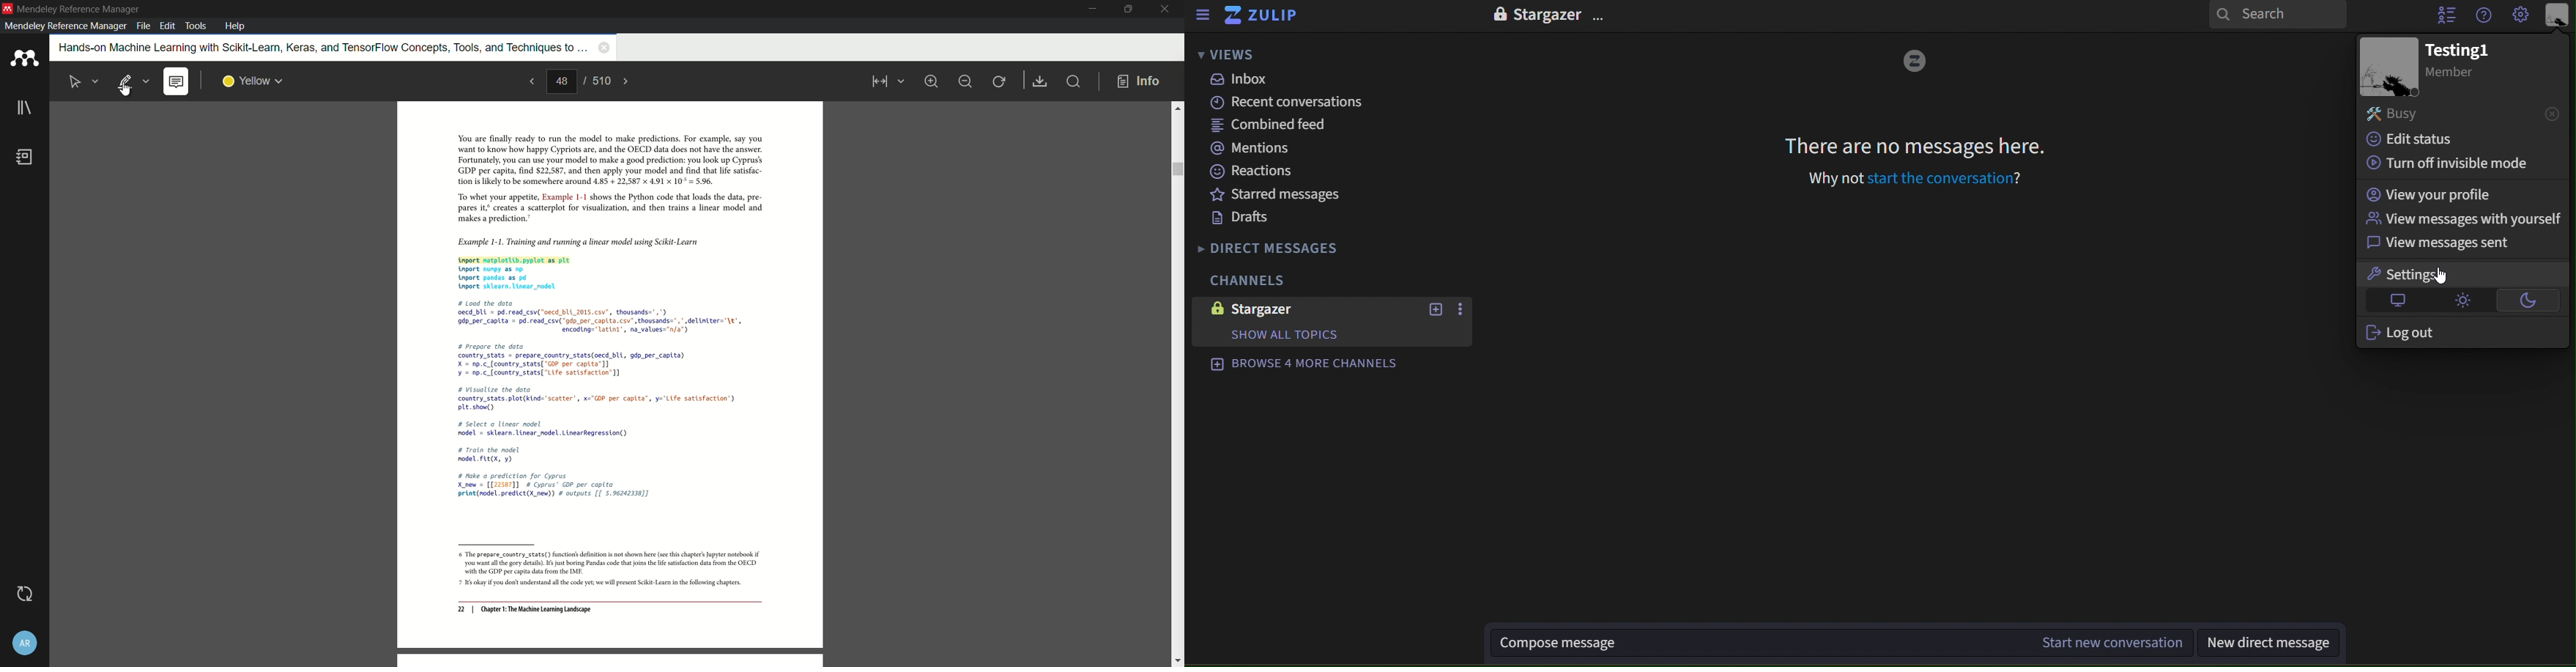  What do you see at coordinates (1437, 309) in the screenshot?
I see `new topic` at bounding box center [1437, 309].